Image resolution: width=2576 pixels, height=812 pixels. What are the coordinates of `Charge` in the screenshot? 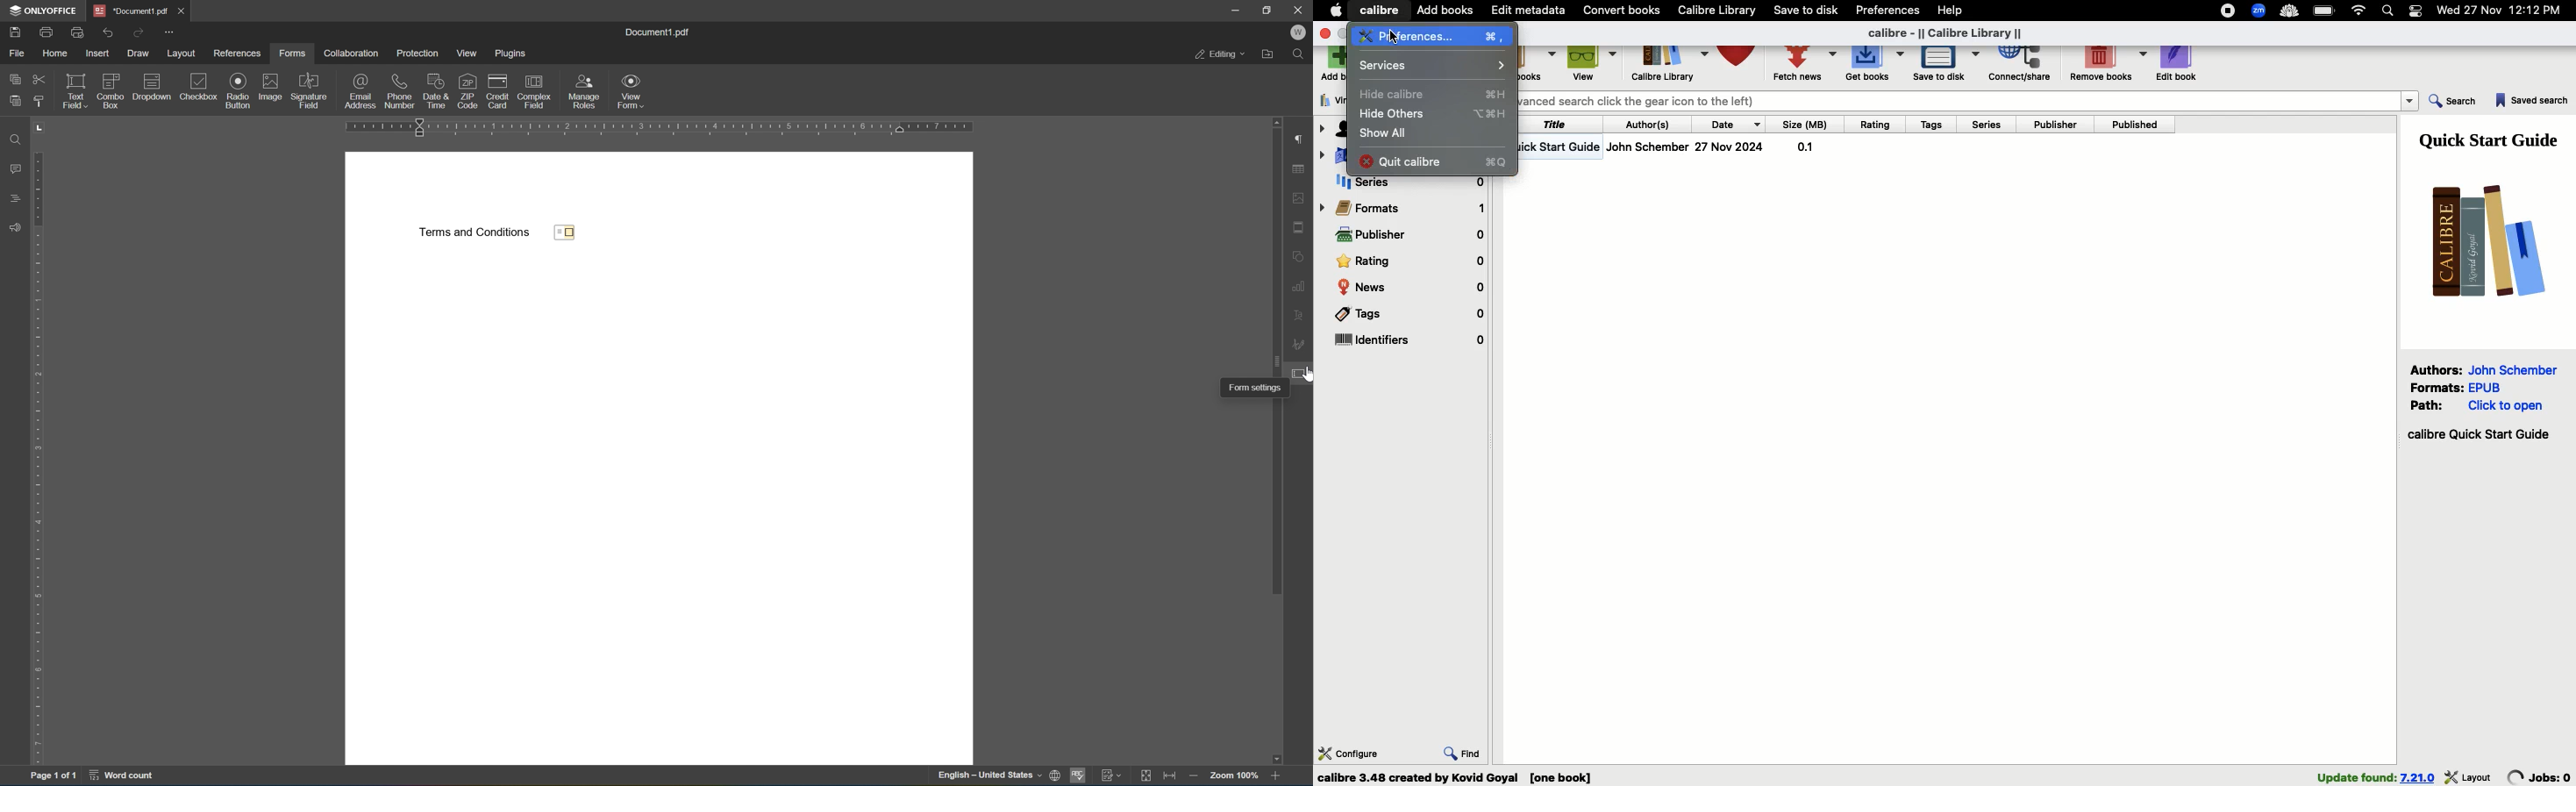 It's located at (2325, 11).